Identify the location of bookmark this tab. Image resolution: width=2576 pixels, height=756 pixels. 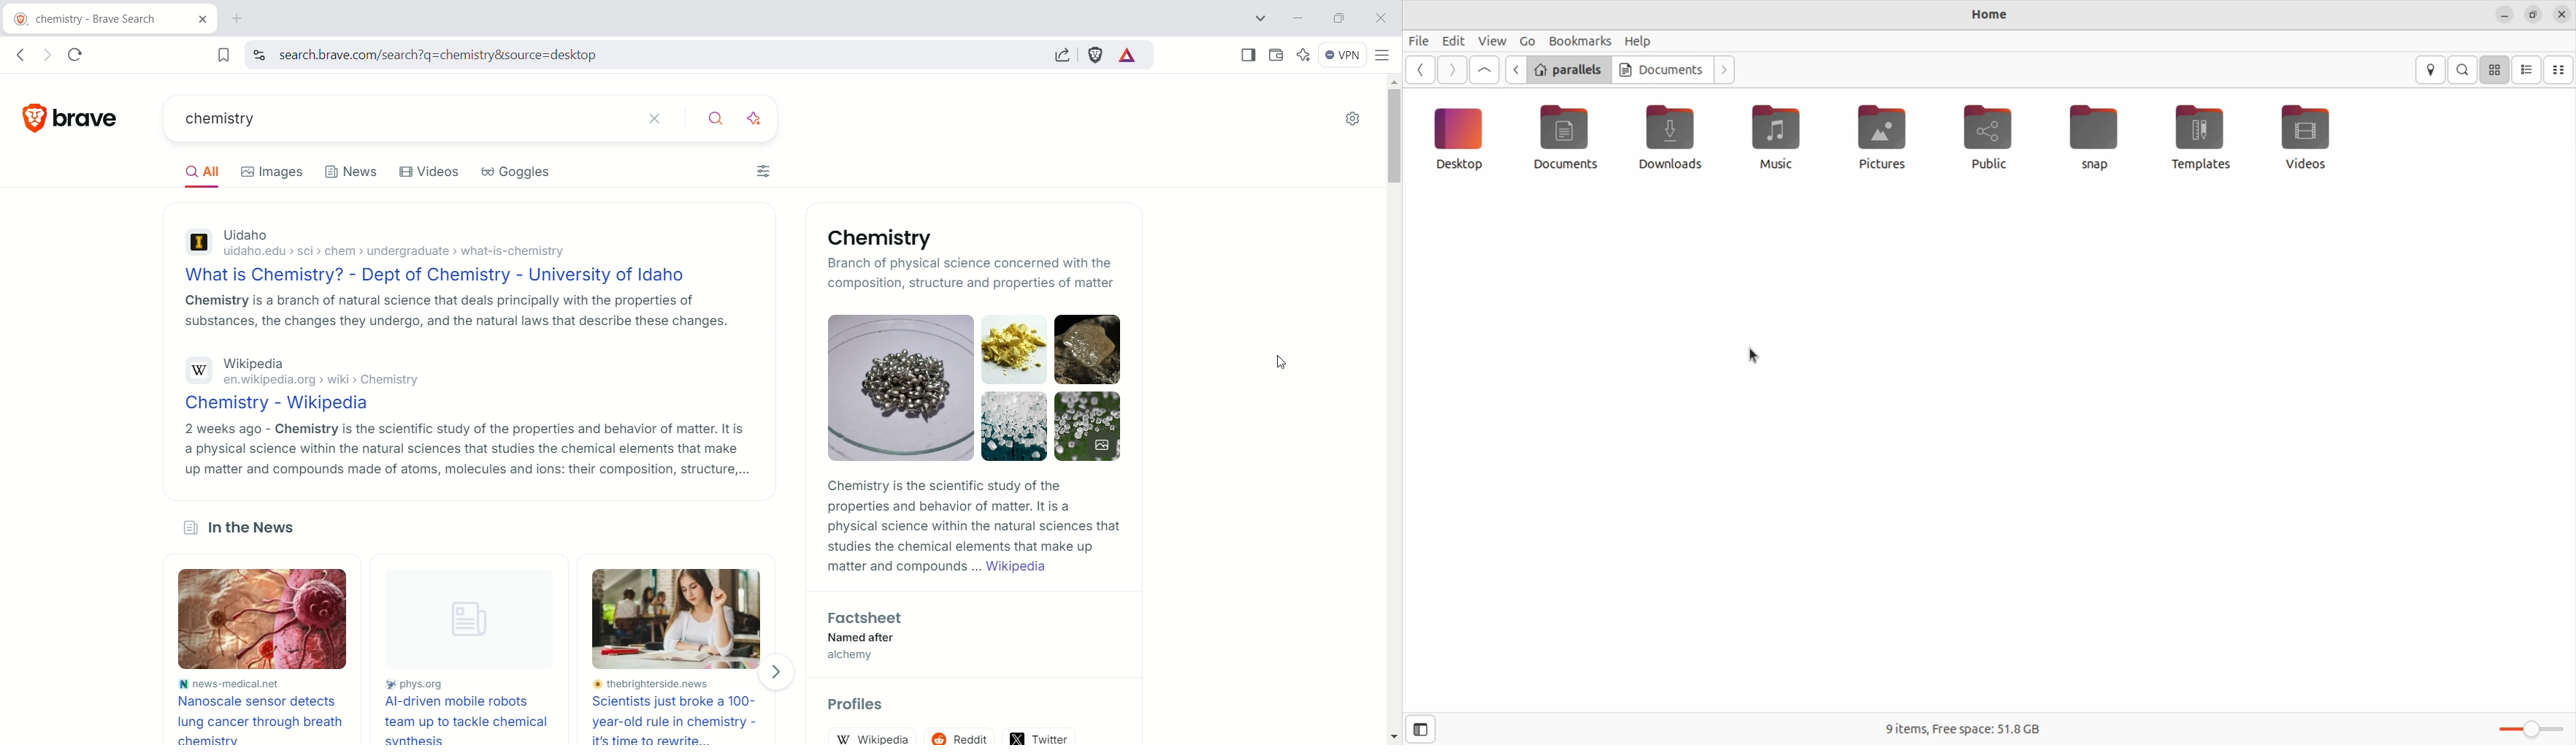
(224, 54).